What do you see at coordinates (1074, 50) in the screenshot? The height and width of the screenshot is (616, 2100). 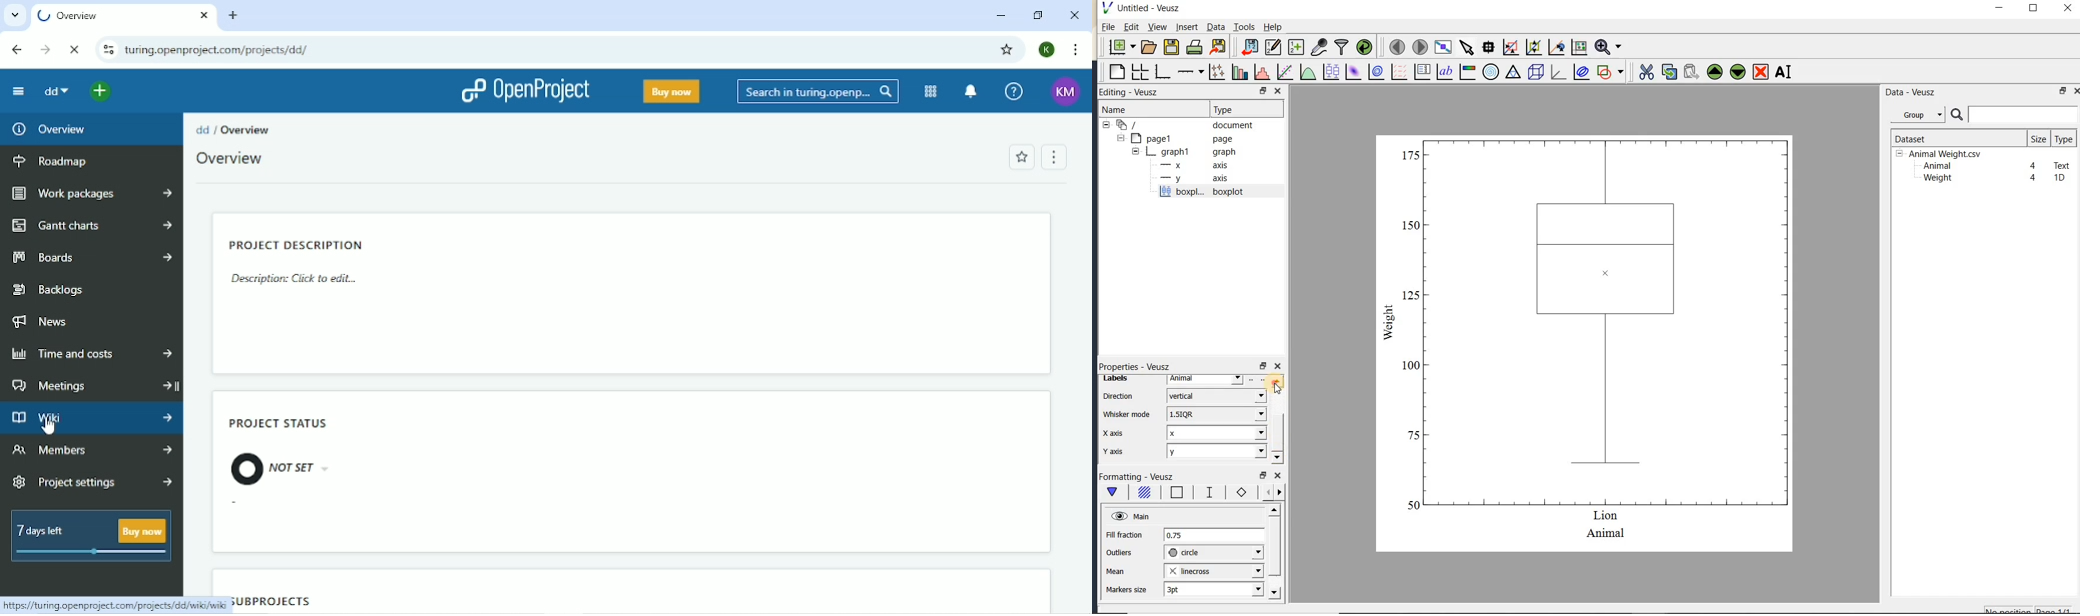 I see `Customize and control google chrome` at bounding box center [1074, 50].